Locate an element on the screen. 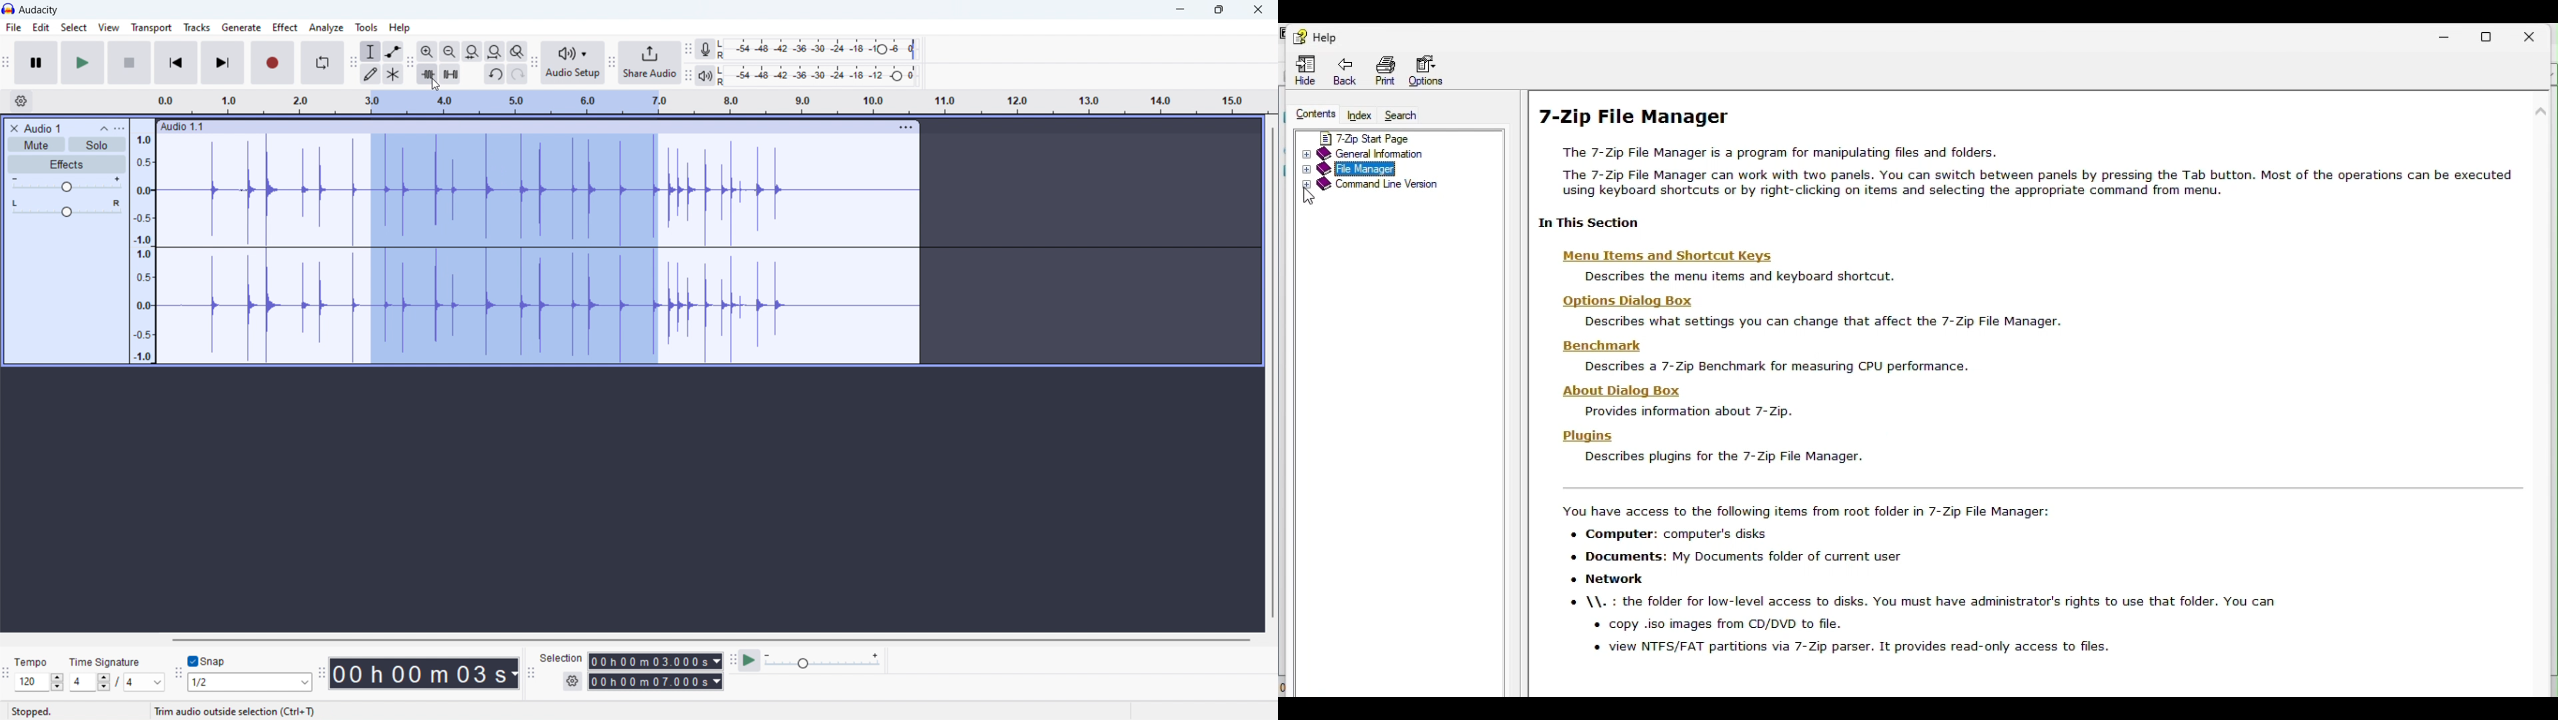 The height and width of the screenshot is (728, 2576). 4/4 (top/bottom time signature) is located at coordinates (114, 684).